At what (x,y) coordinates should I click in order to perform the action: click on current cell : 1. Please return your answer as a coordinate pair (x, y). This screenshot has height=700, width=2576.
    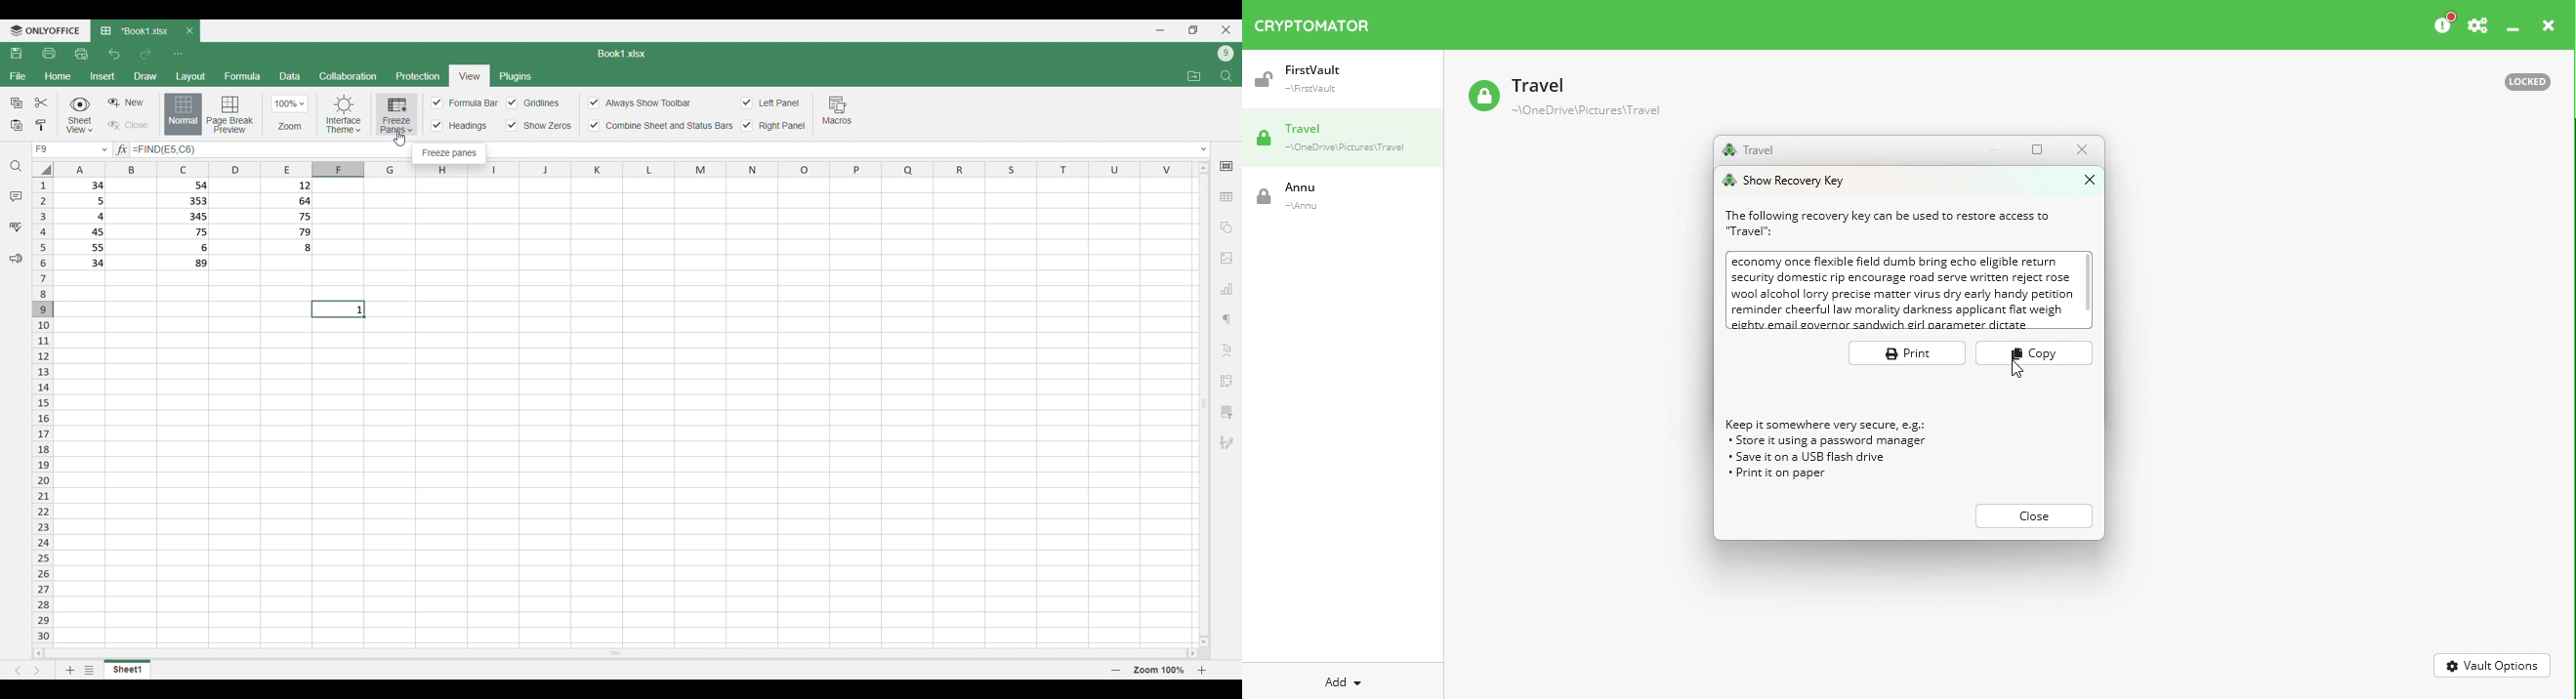
    Looking at the image, I should click on (339, 308).